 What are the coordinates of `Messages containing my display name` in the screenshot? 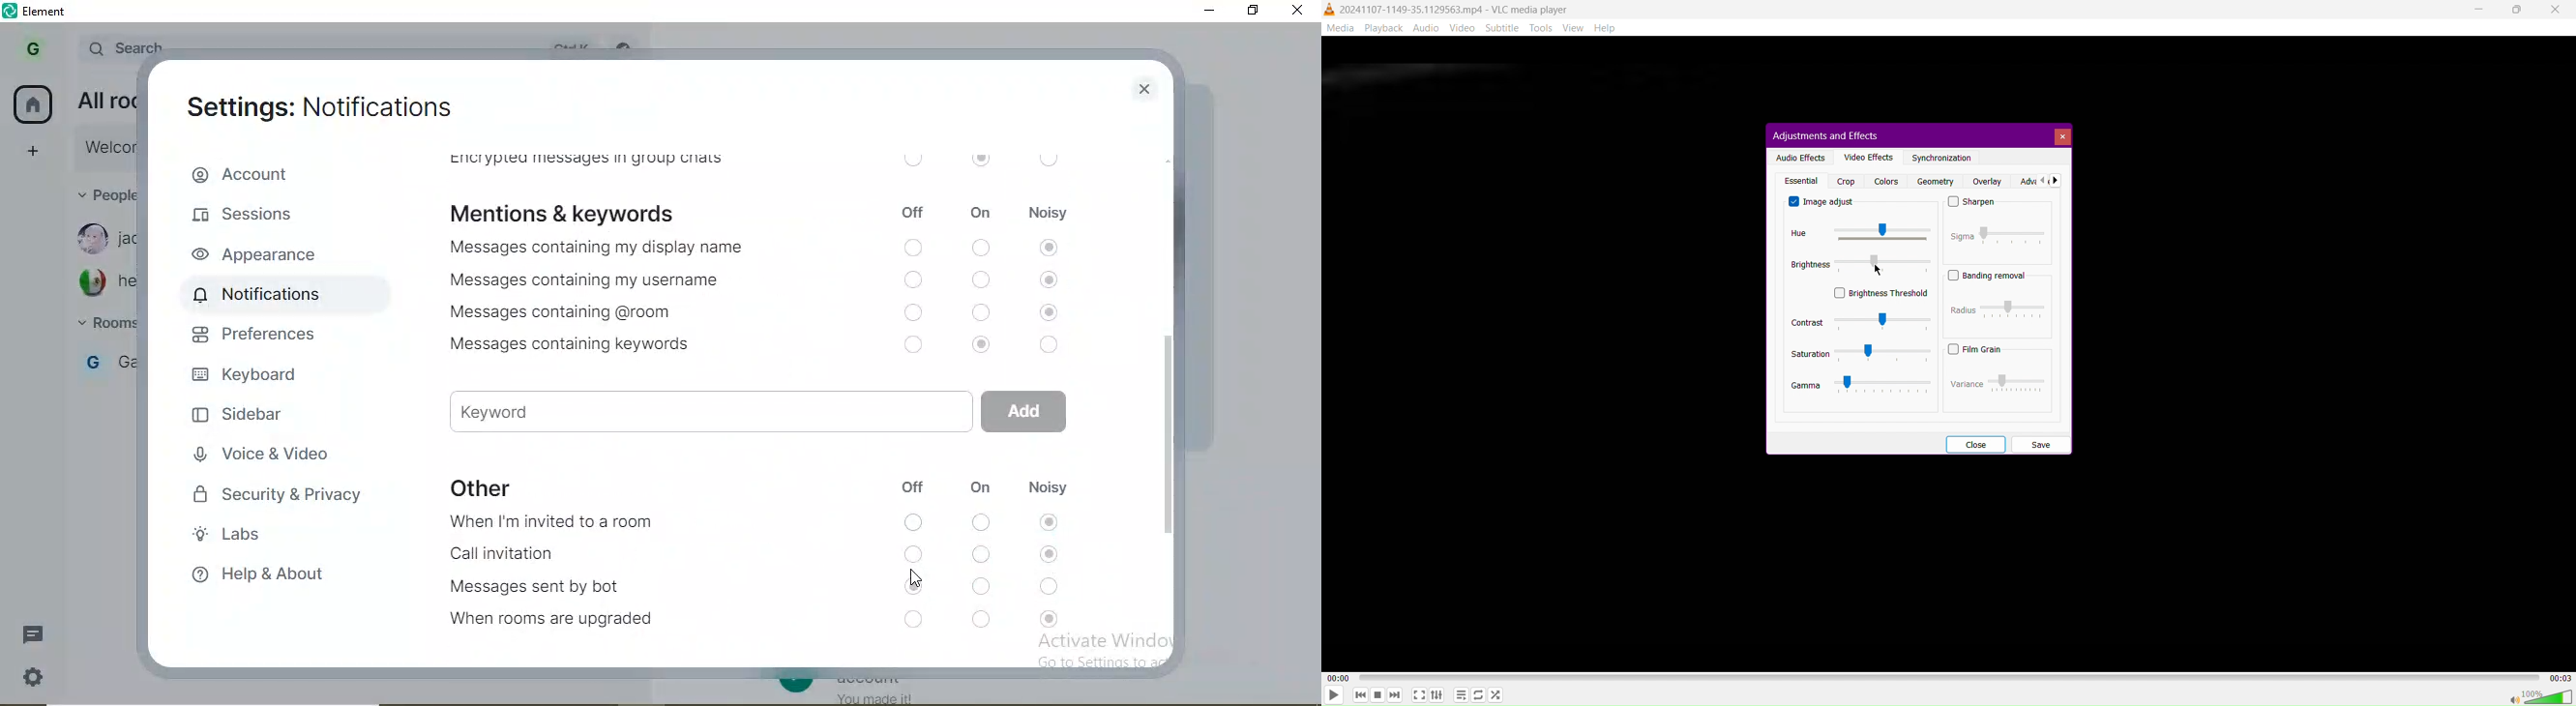 It's located at (611, 247).